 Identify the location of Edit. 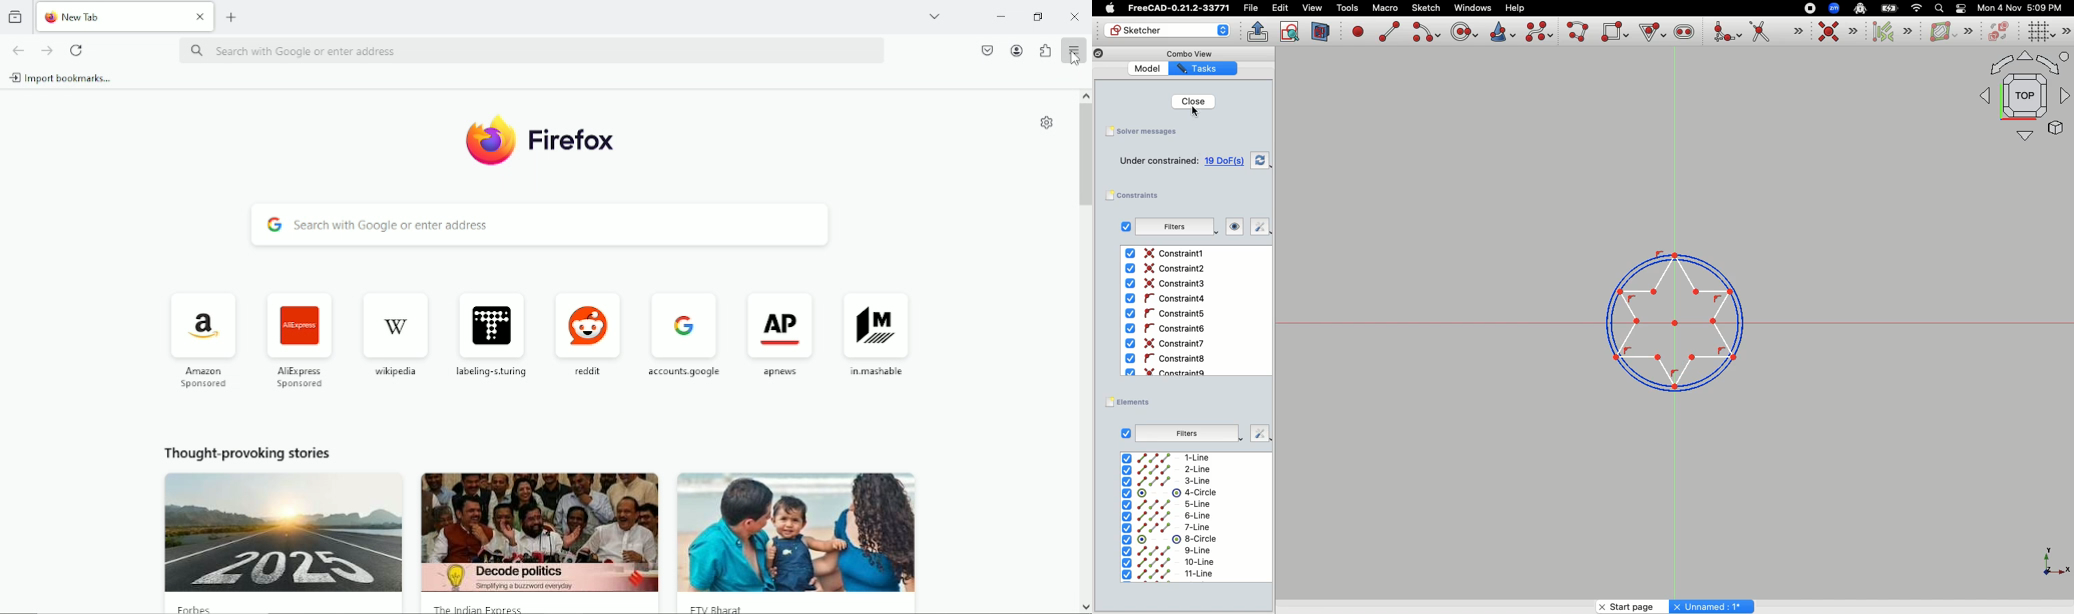
(1280, 8).